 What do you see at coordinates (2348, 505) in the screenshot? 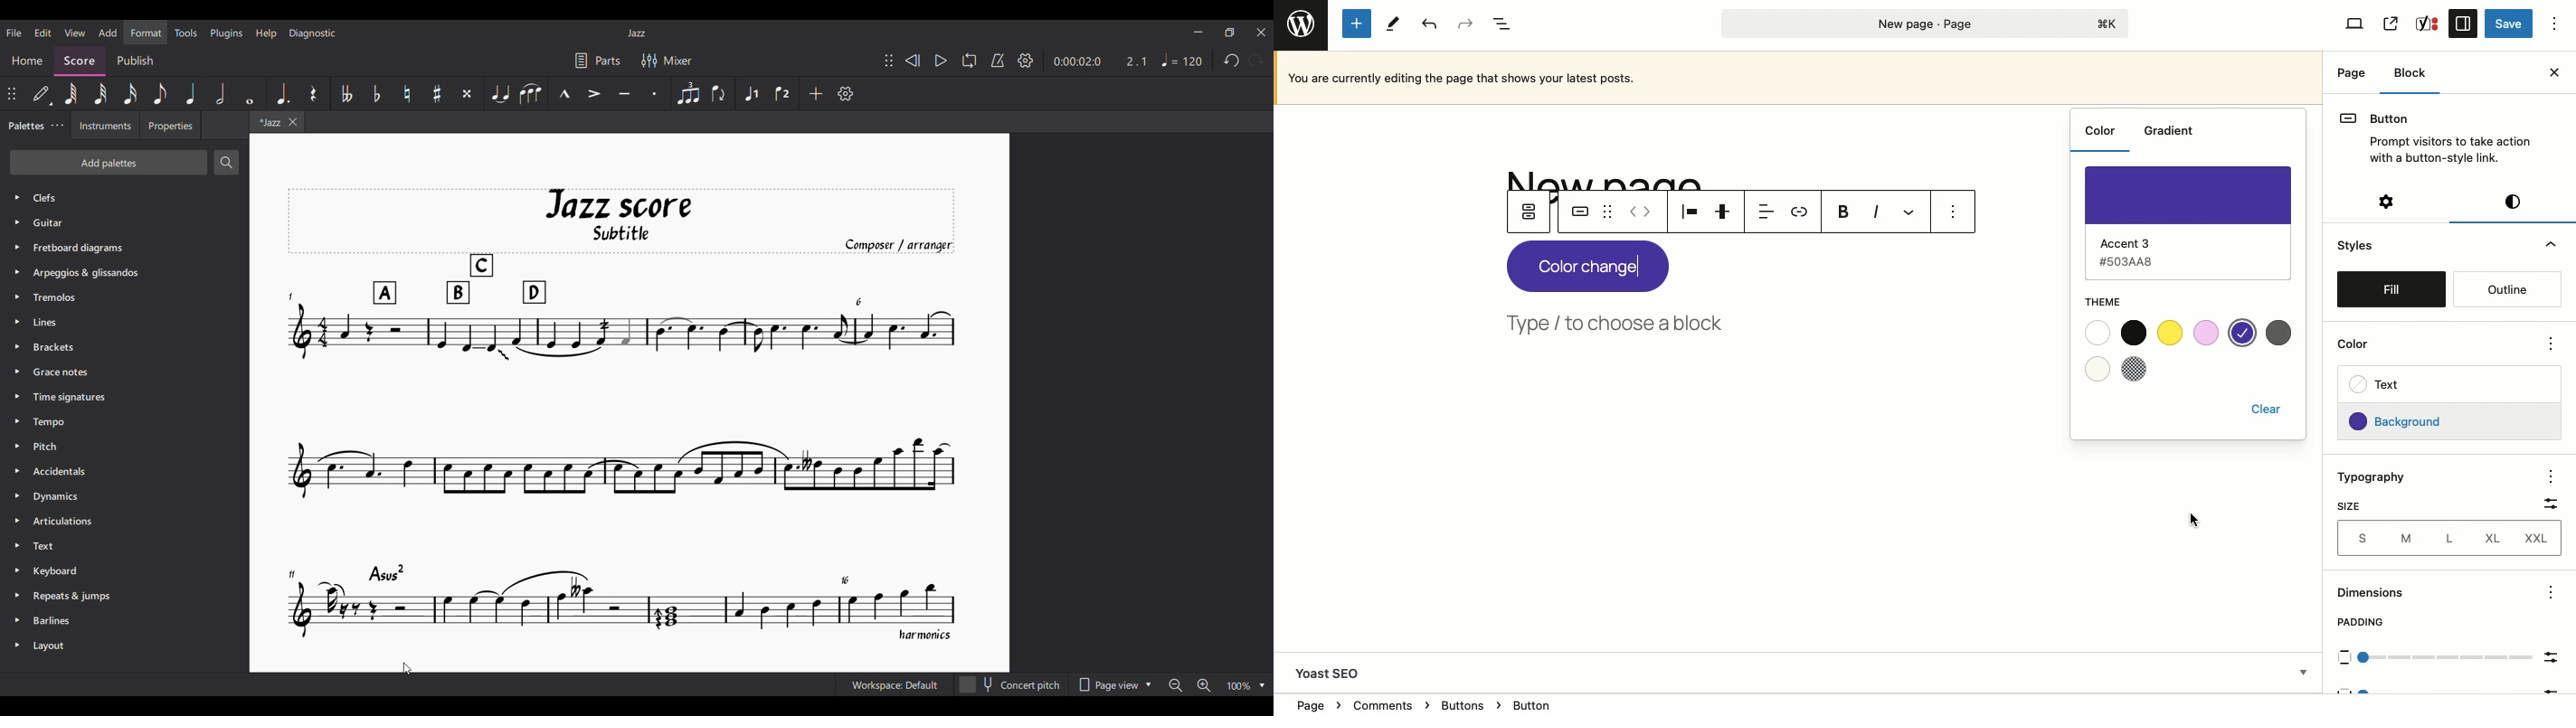
I see `Size` at bounding box center [2348, 505].